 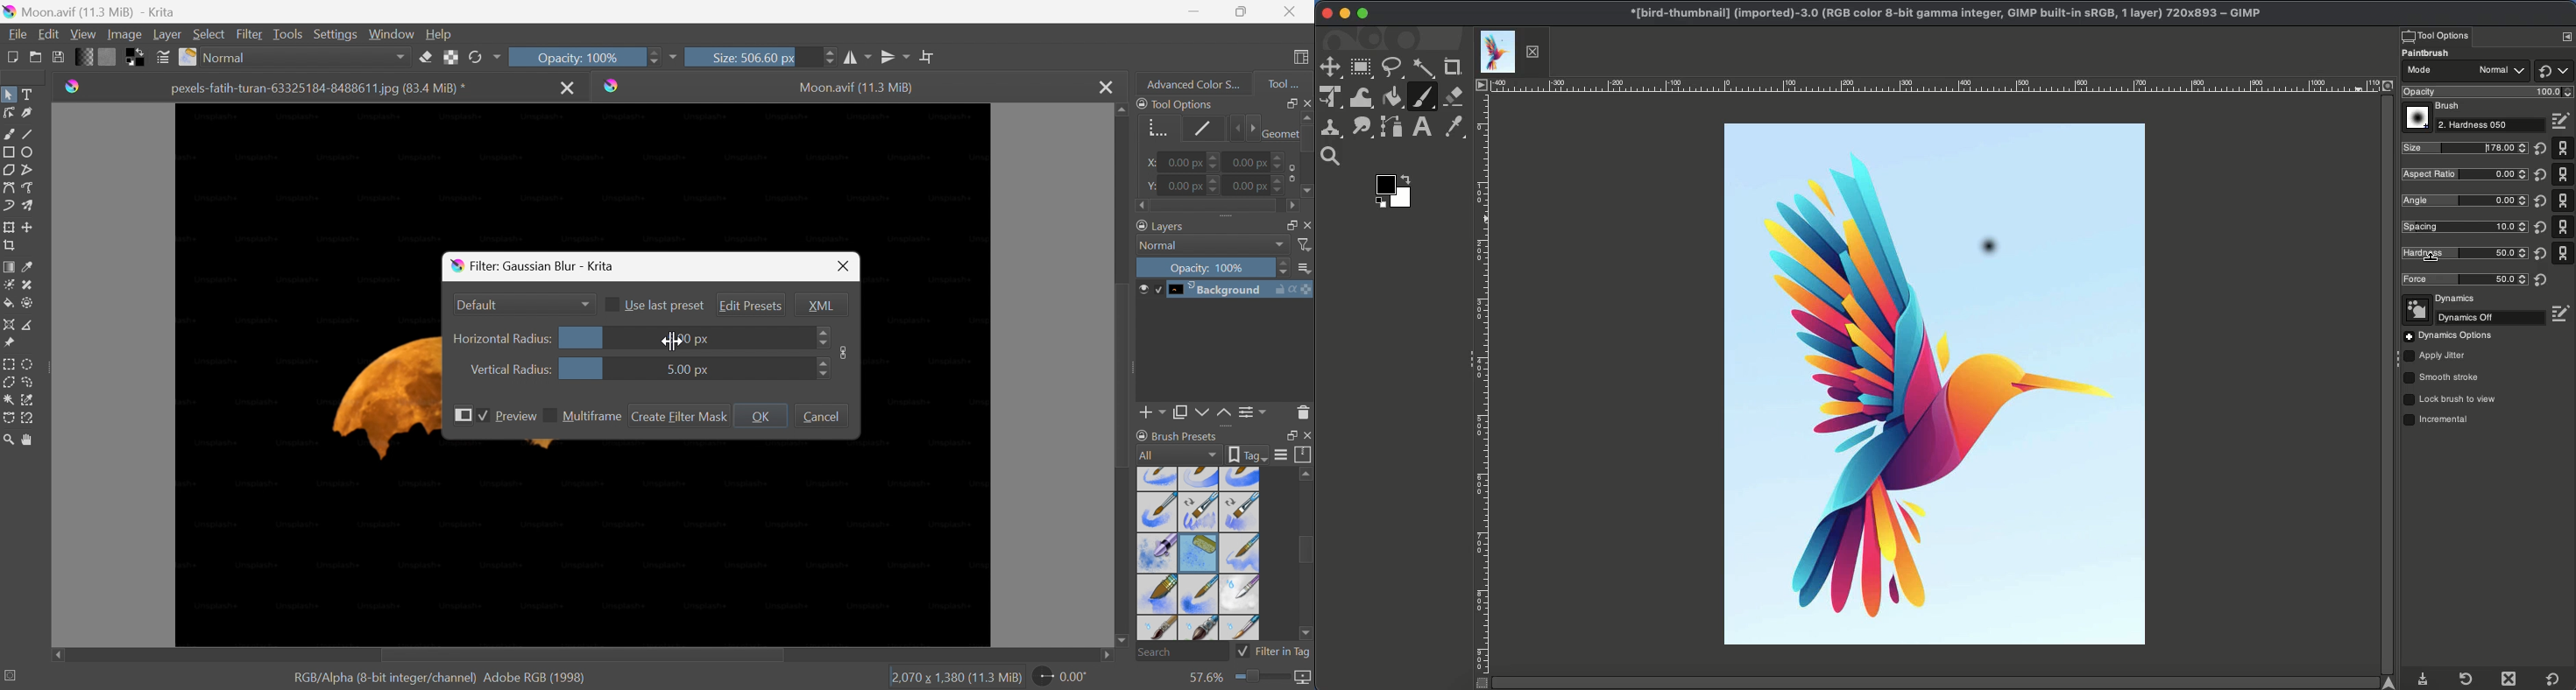 I want to click on Edit, so click(x=49, y=34).